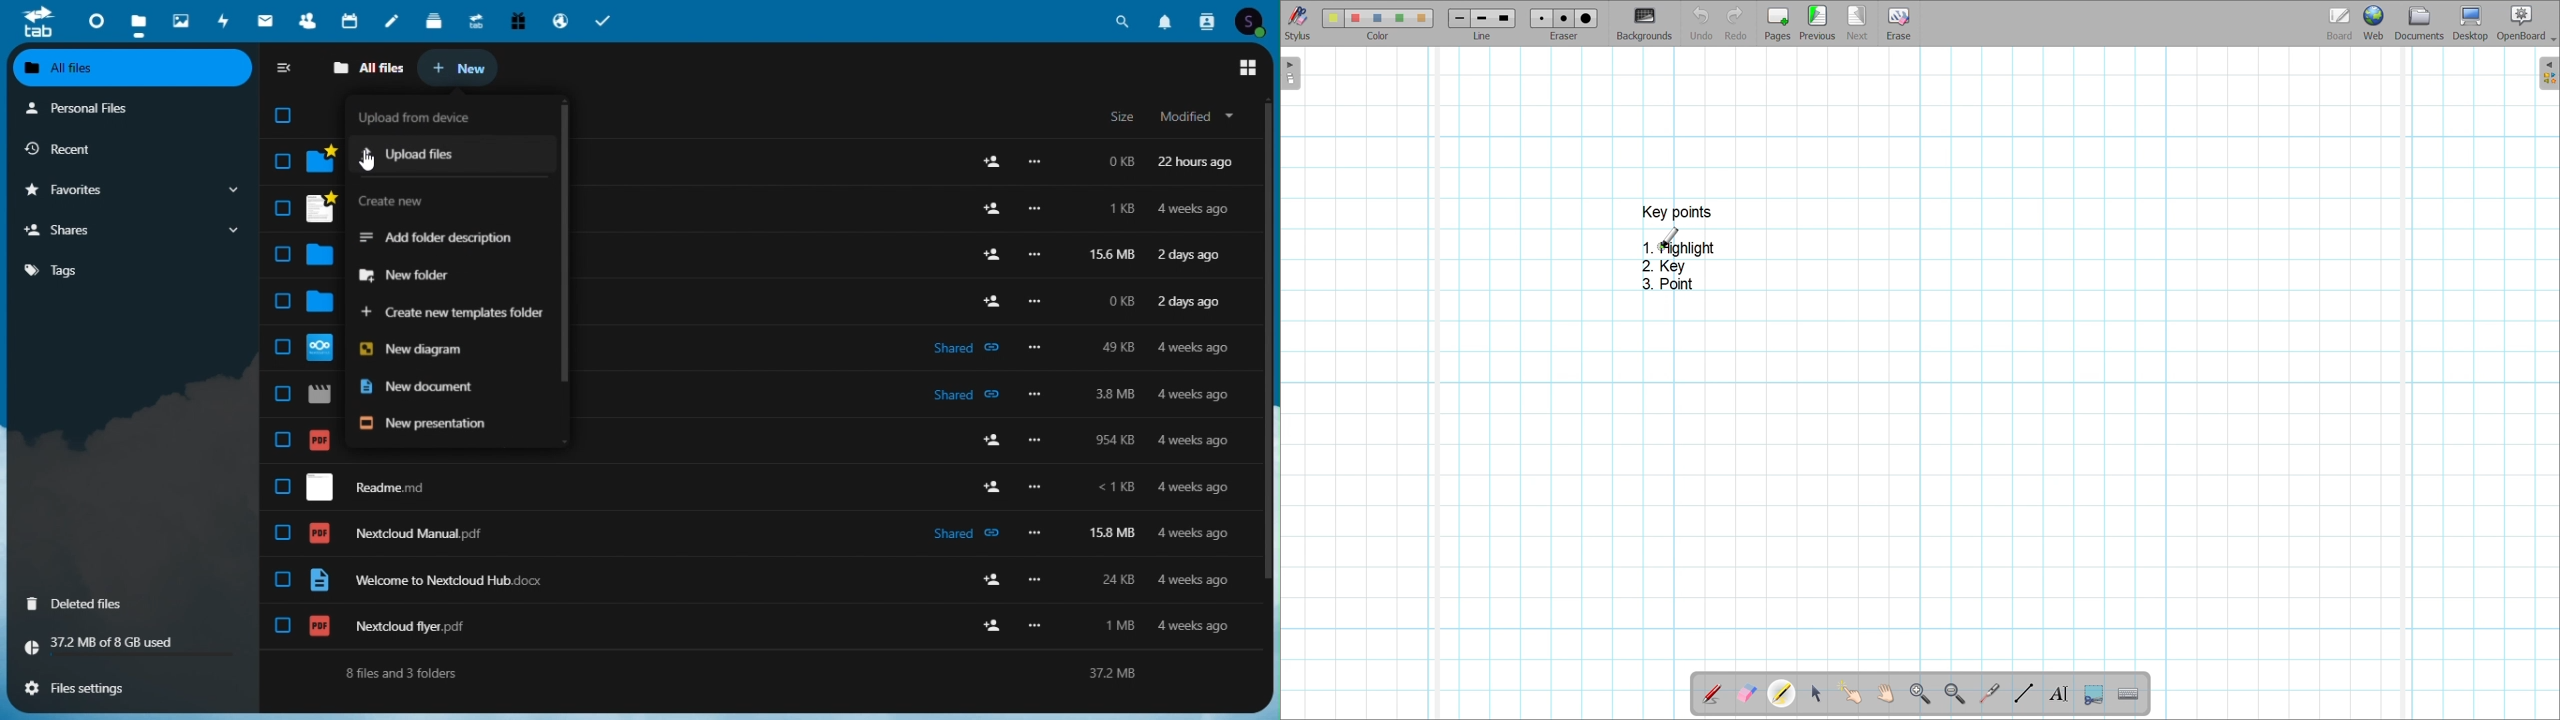 The width and height of the screenshot is (2576, 728). I want to click on 2 days ago, so click(1191, 258).